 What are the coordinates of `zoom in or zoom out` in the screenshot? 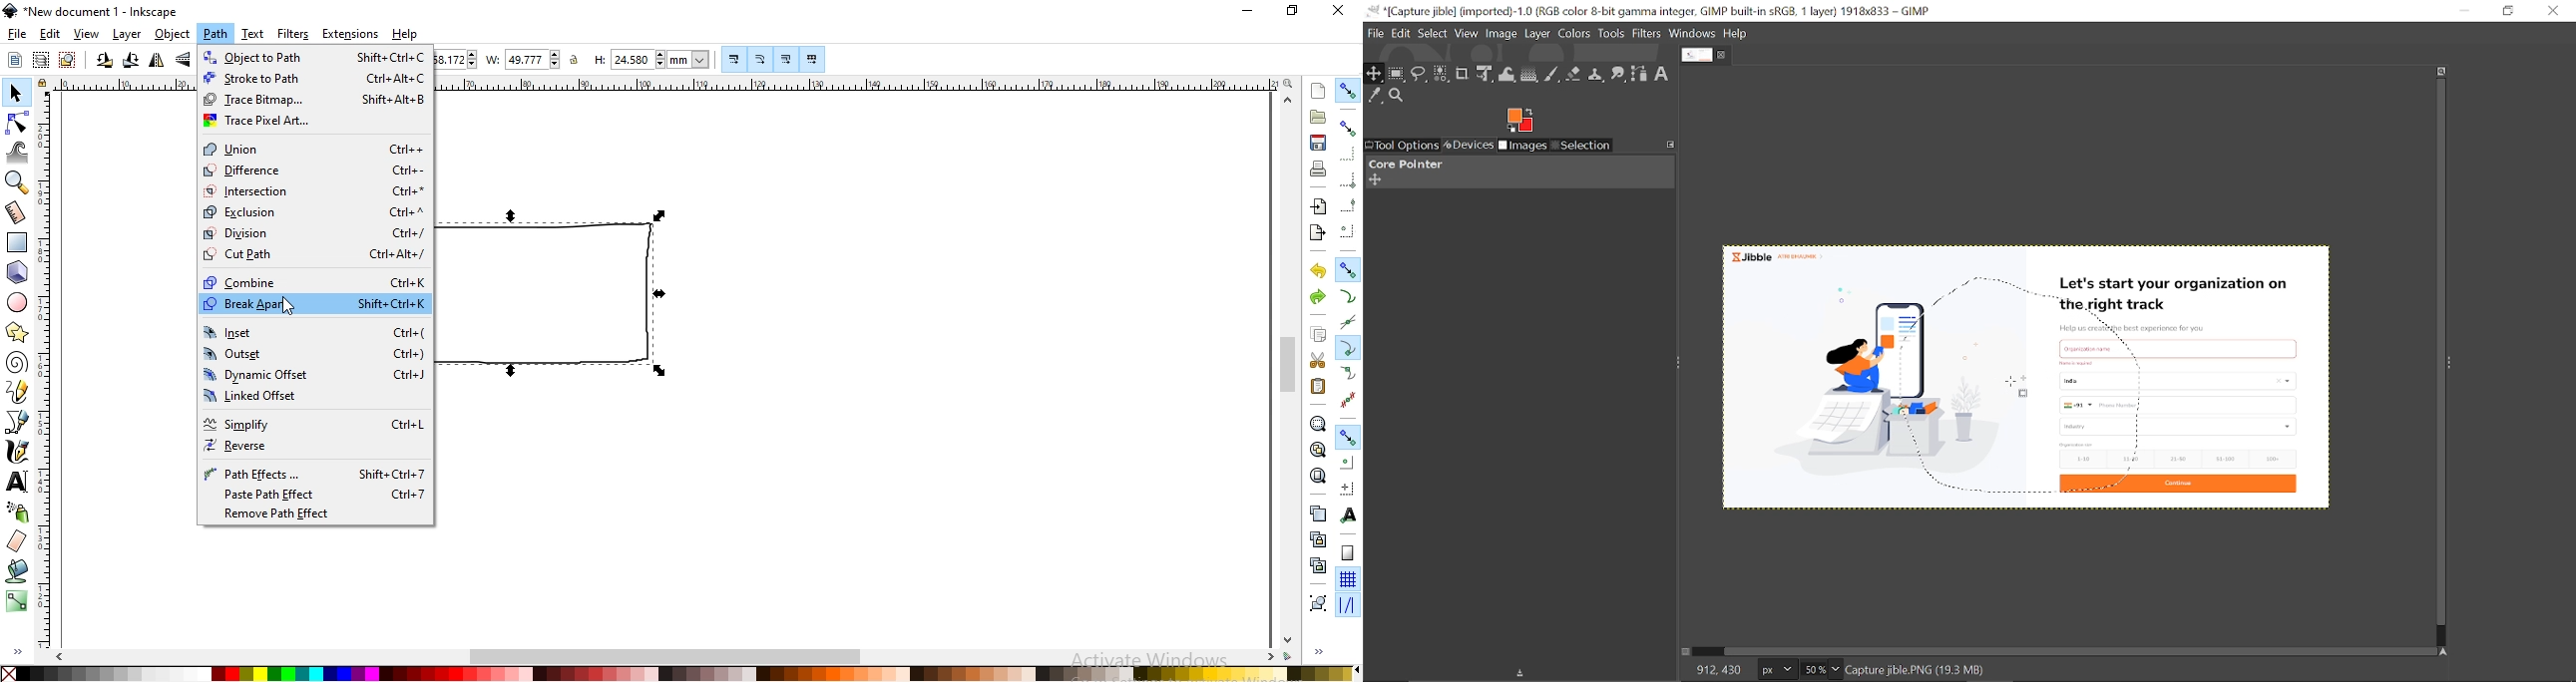 It's located at (16, 183).